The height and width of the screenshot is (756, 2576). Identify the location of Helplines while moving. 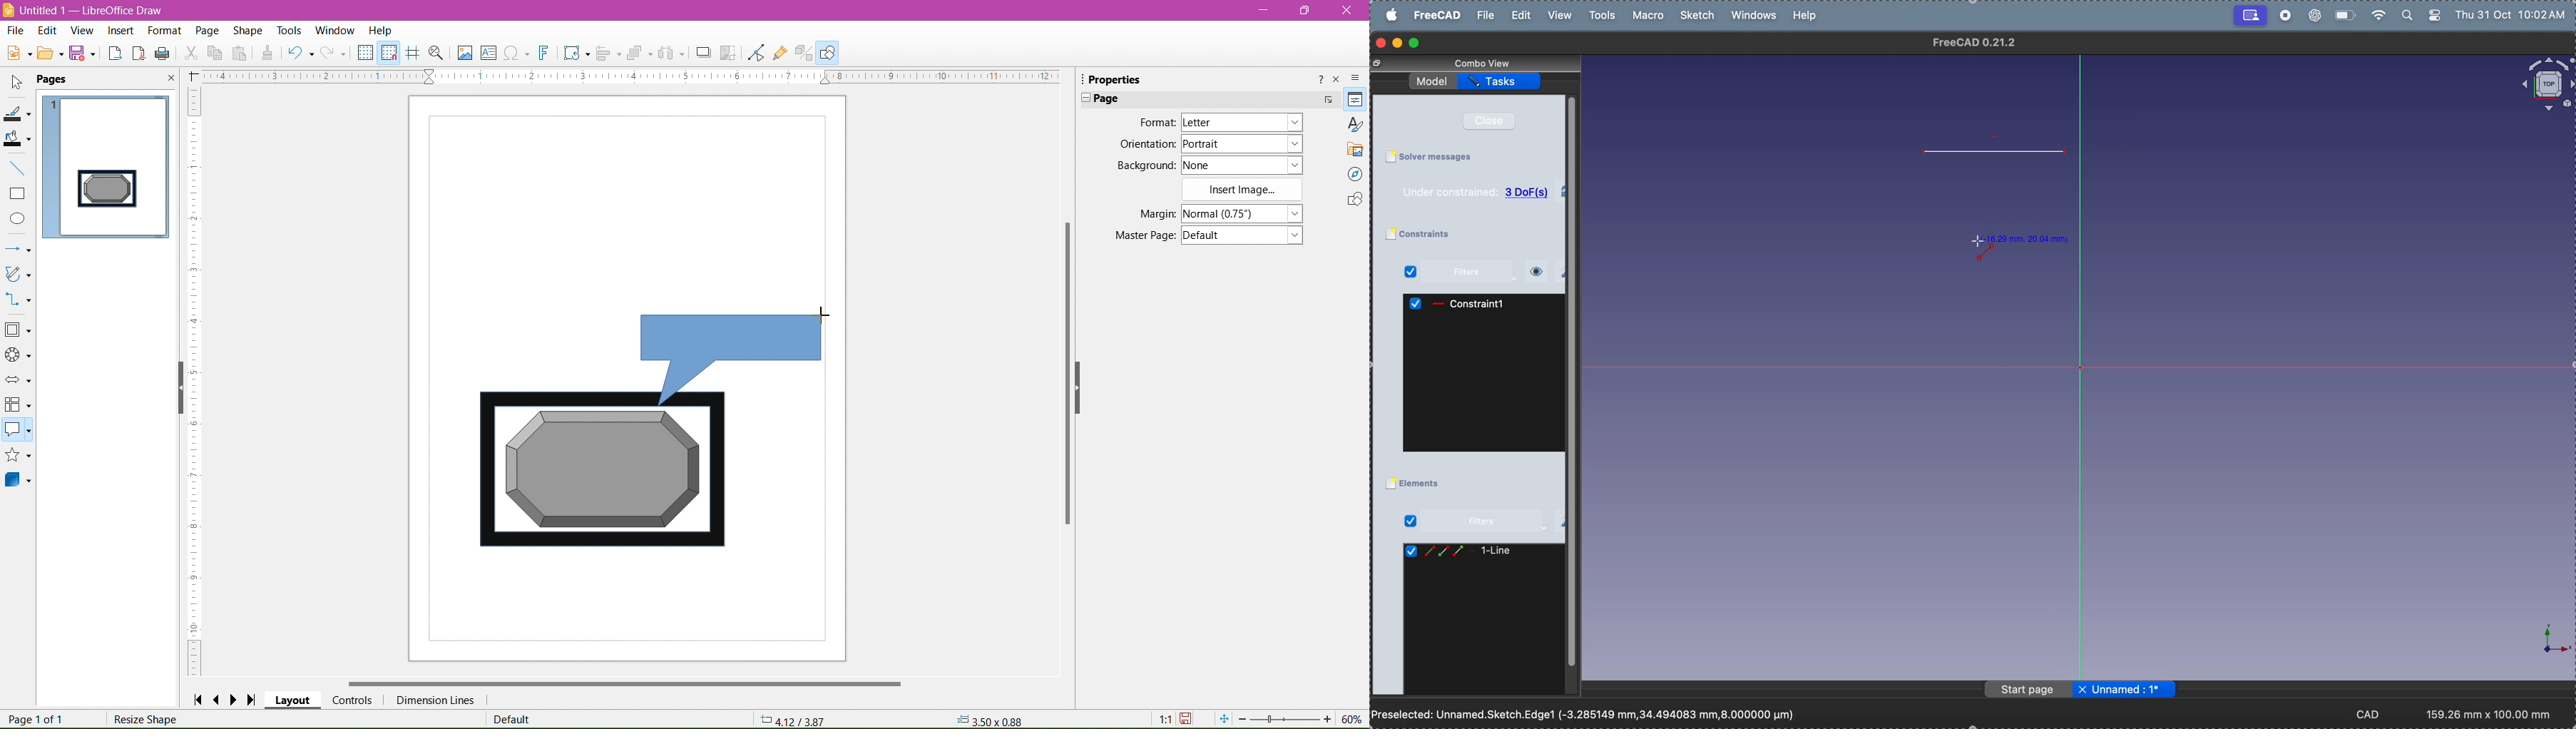
(412, 52).